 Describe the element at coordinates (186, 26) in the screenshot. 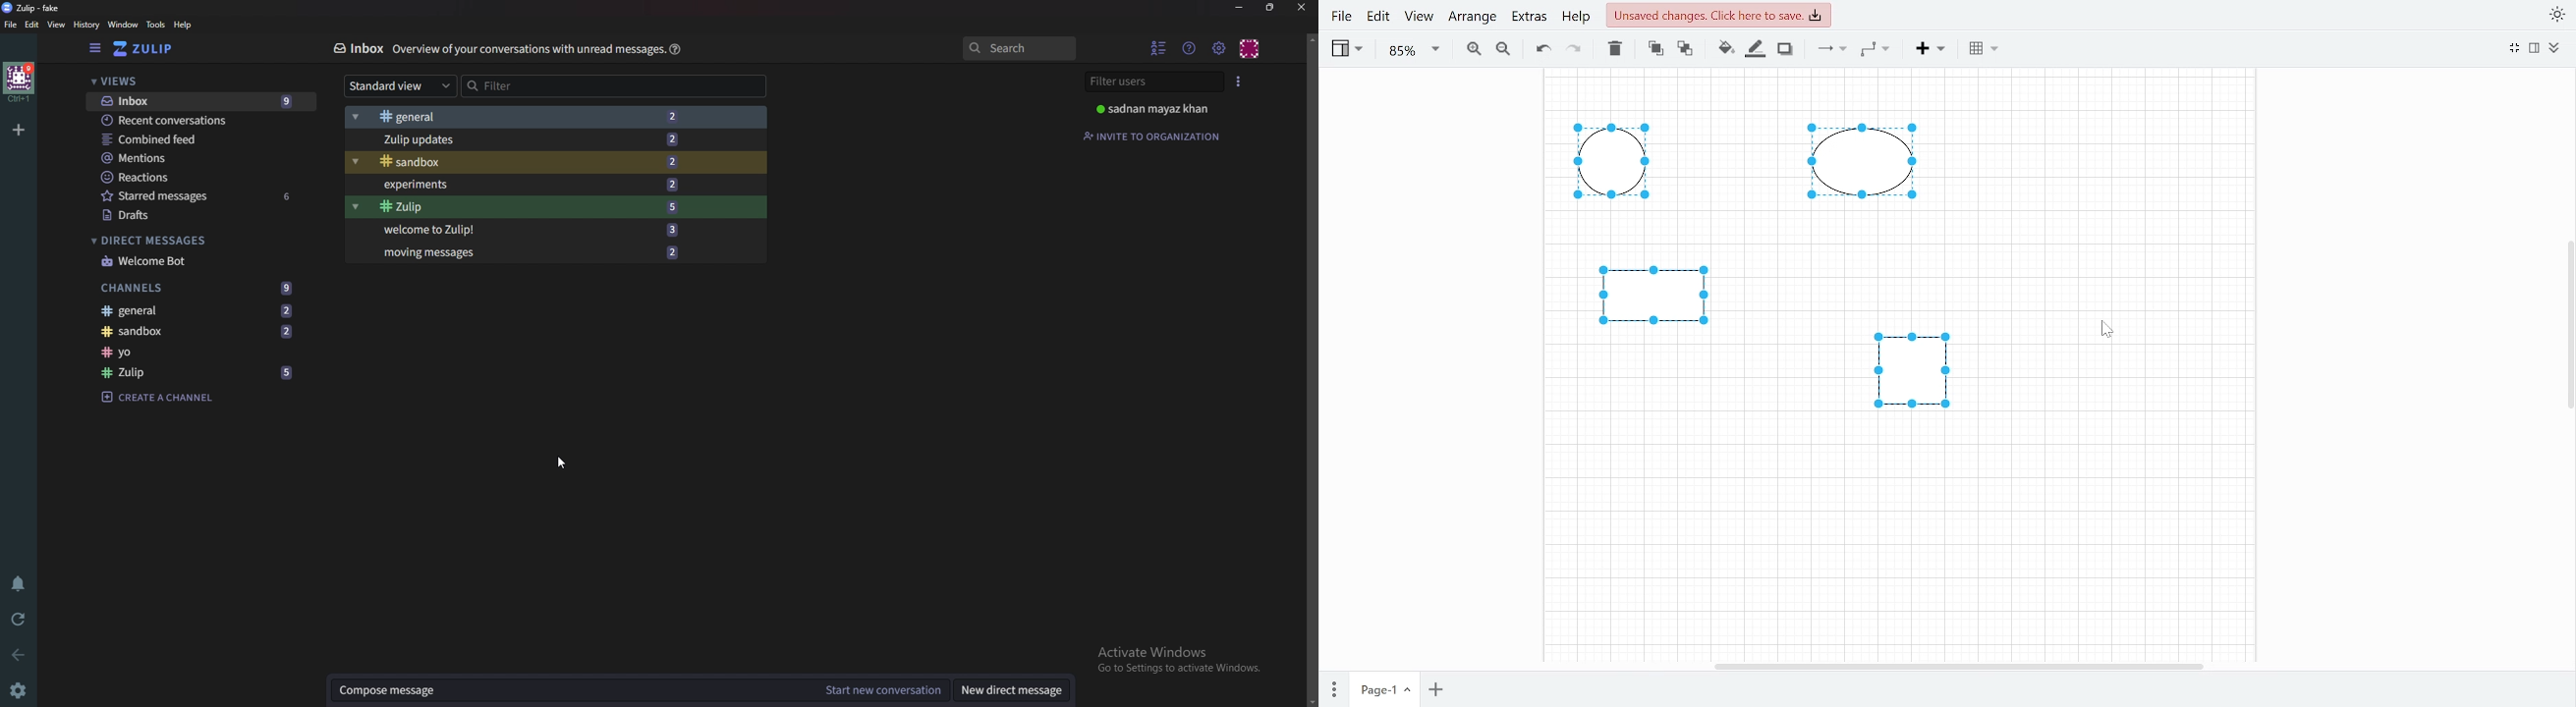

I see `help` at that location.